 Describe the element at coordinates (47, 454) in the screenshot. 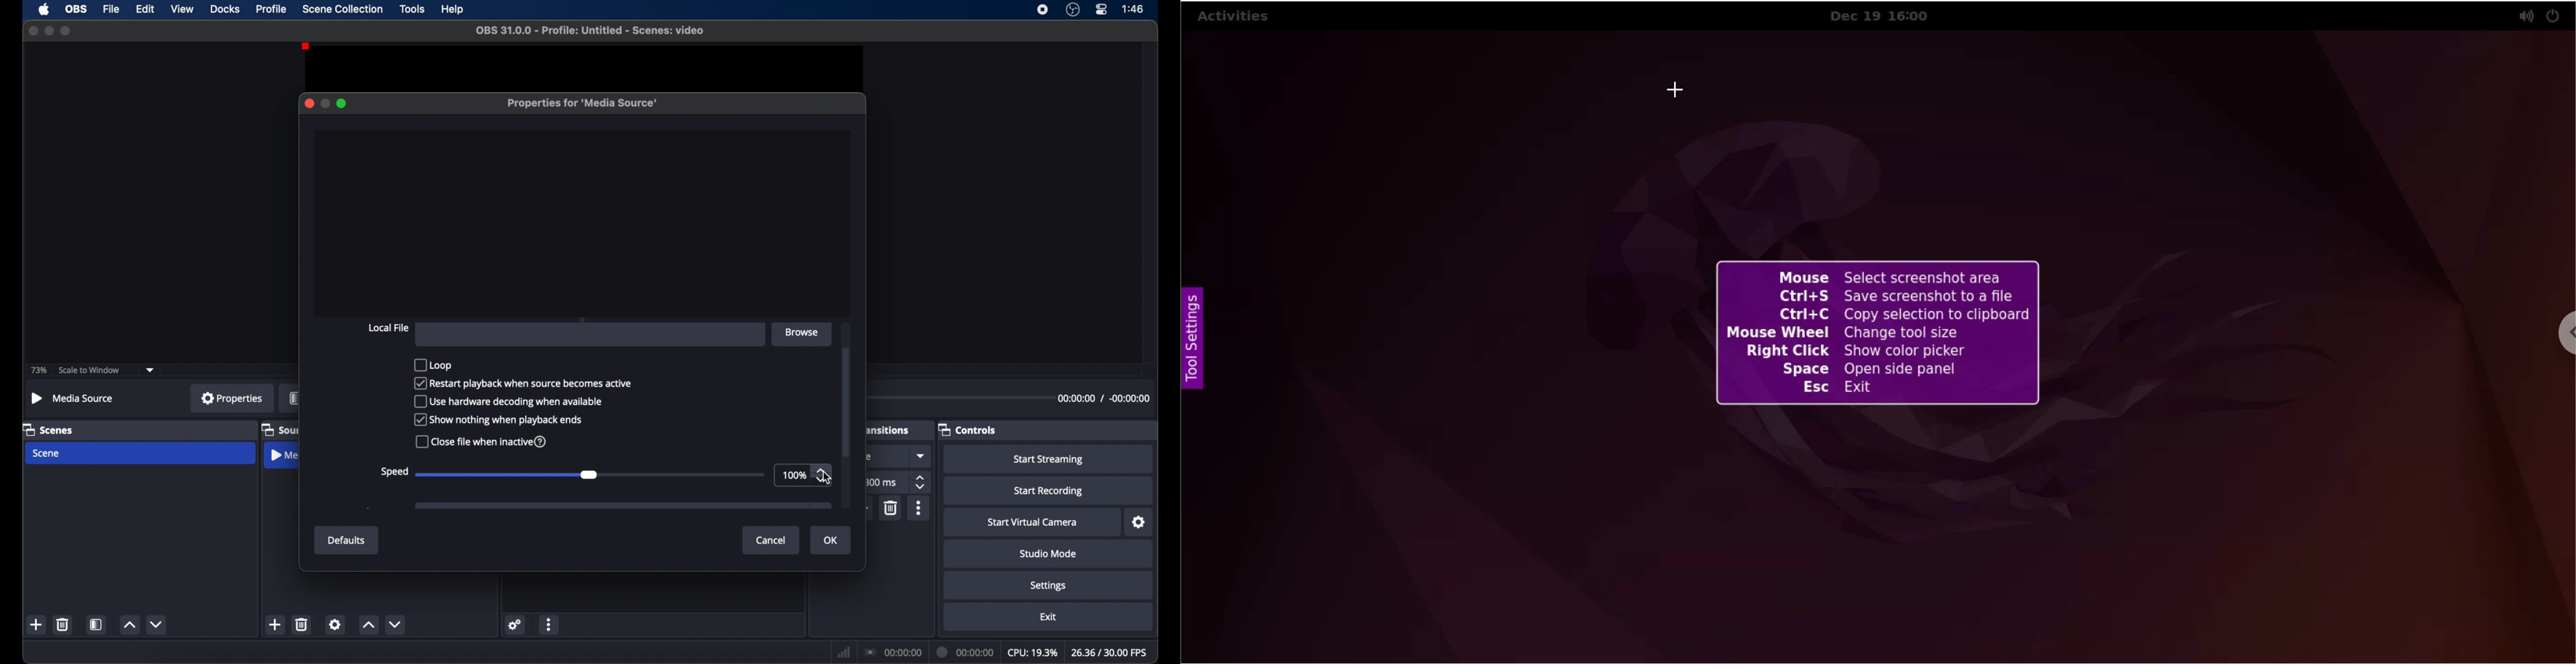

I see `scene` at that location.